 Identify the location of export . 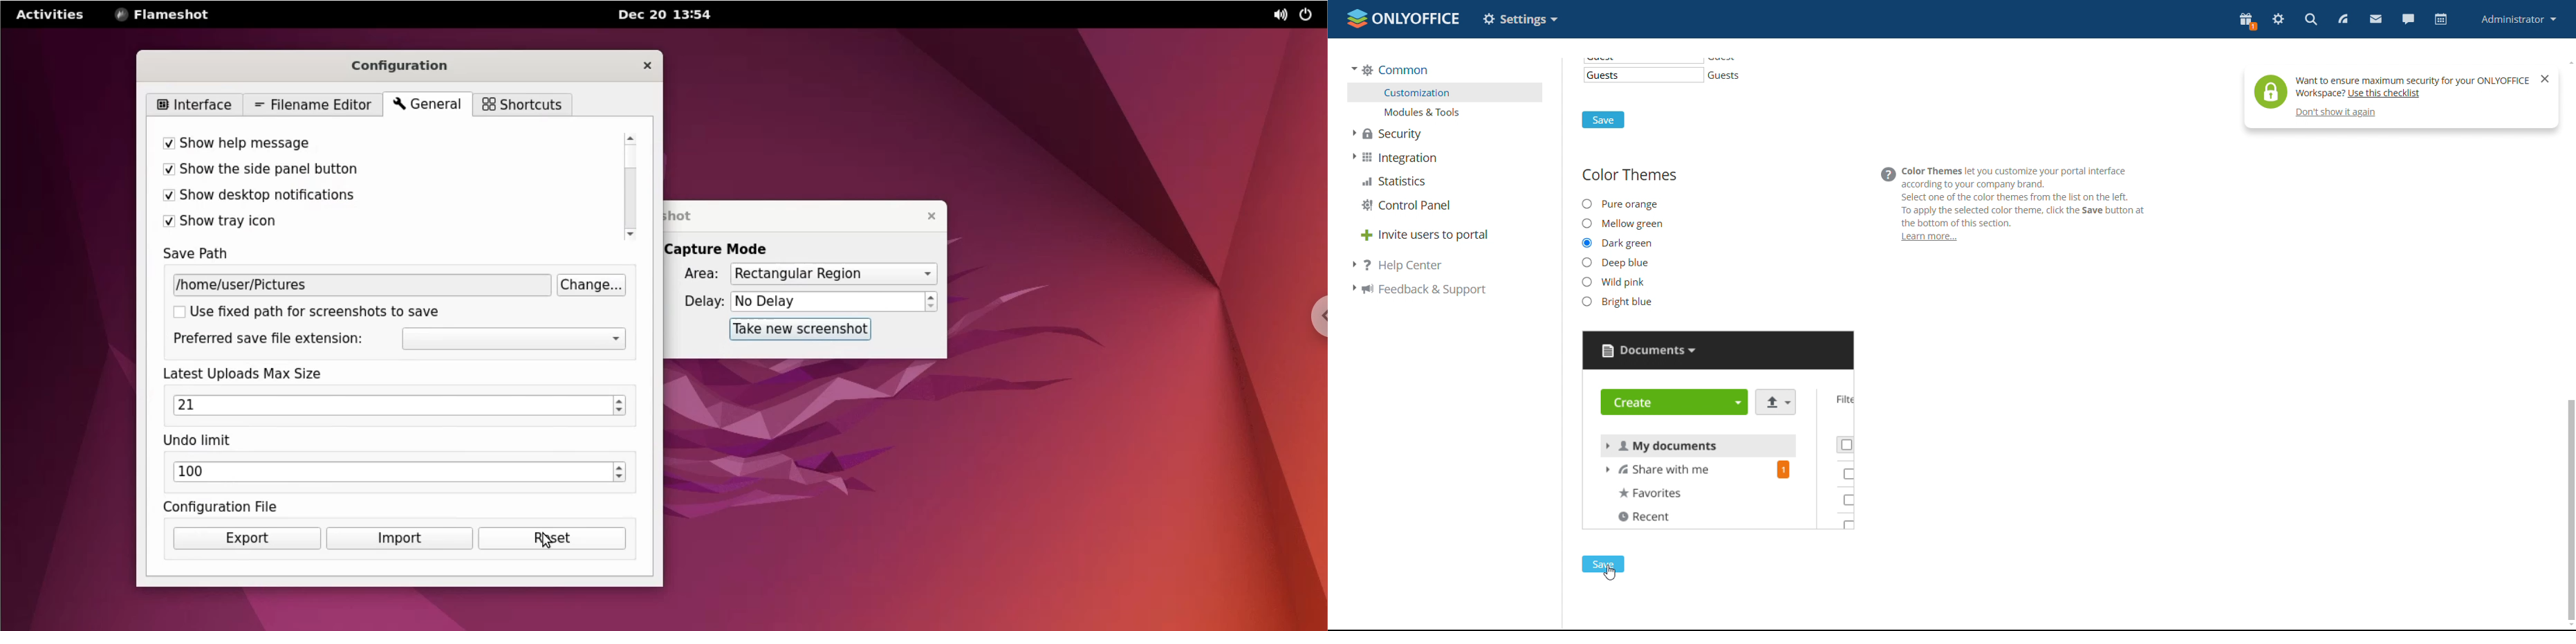
(243, 538).